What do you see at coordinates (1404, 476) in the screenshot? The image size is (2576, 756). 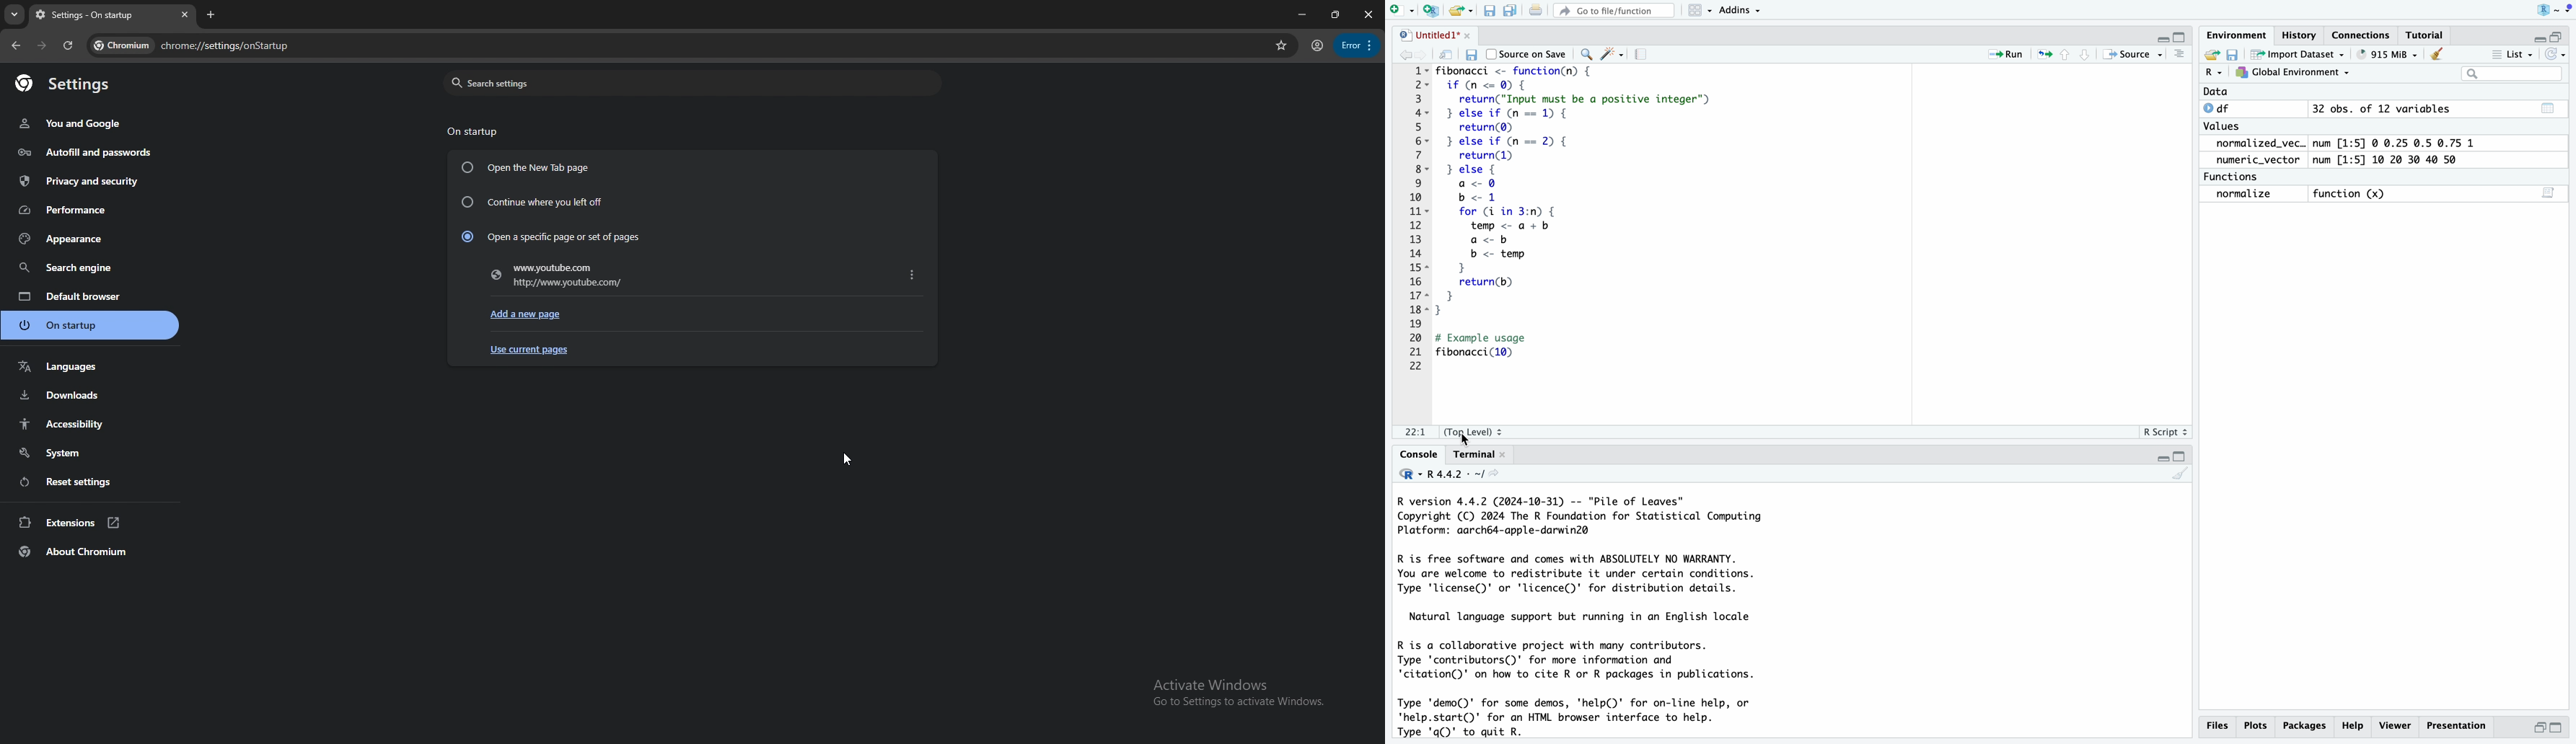 I see `select language` at bounding box center [1404, 476].